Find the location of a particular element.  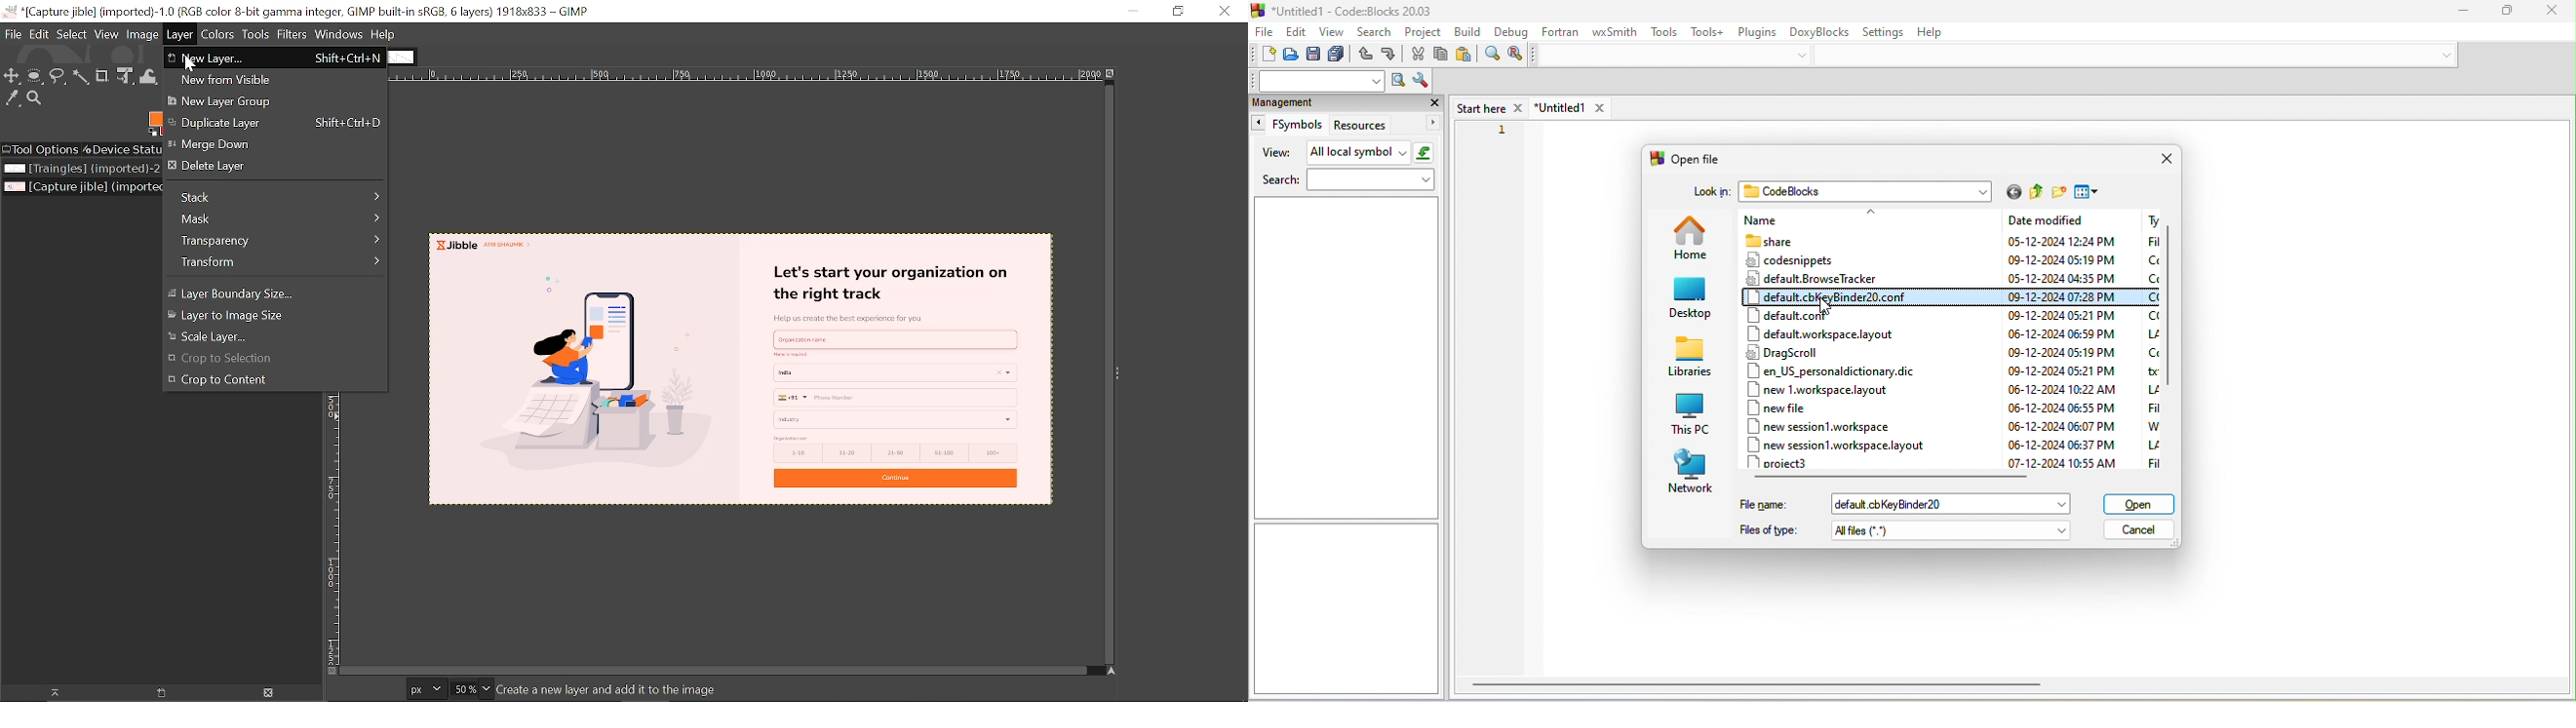

Move tool is located at coordinates (13, 76).